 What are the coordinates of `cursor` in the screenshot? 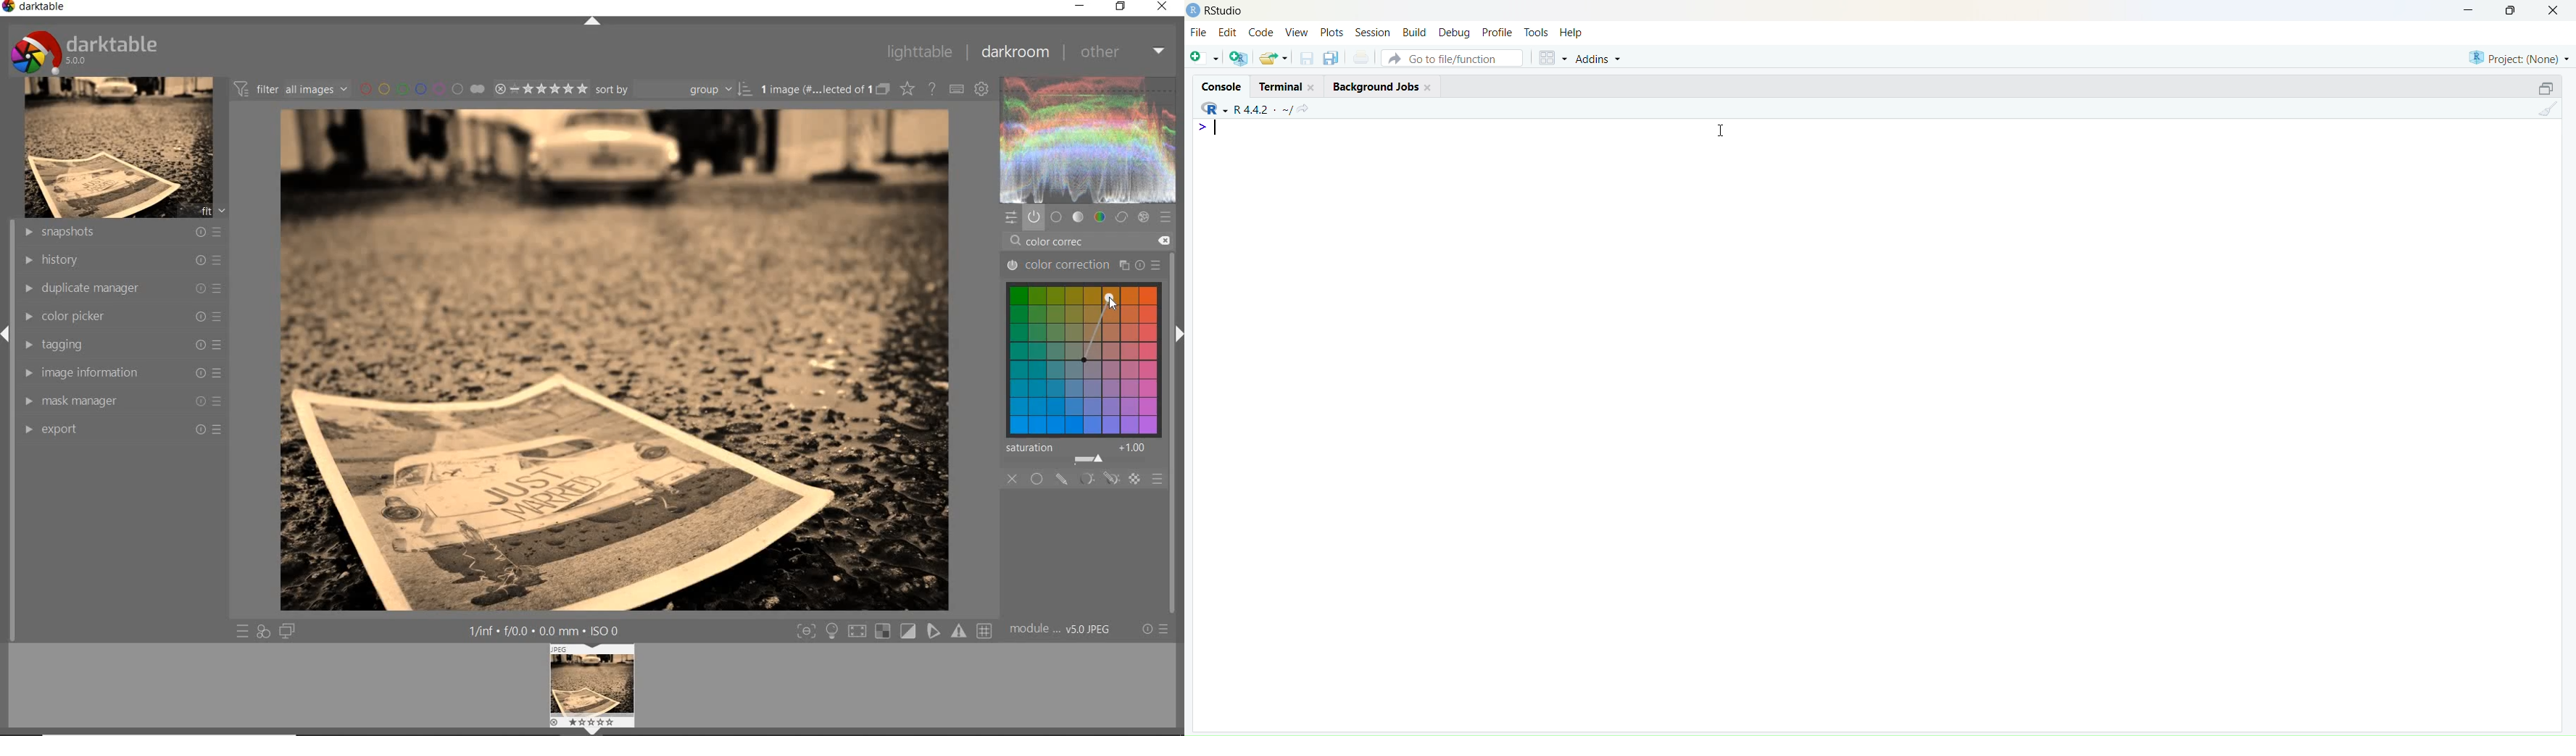 It's located at (1721, 130).